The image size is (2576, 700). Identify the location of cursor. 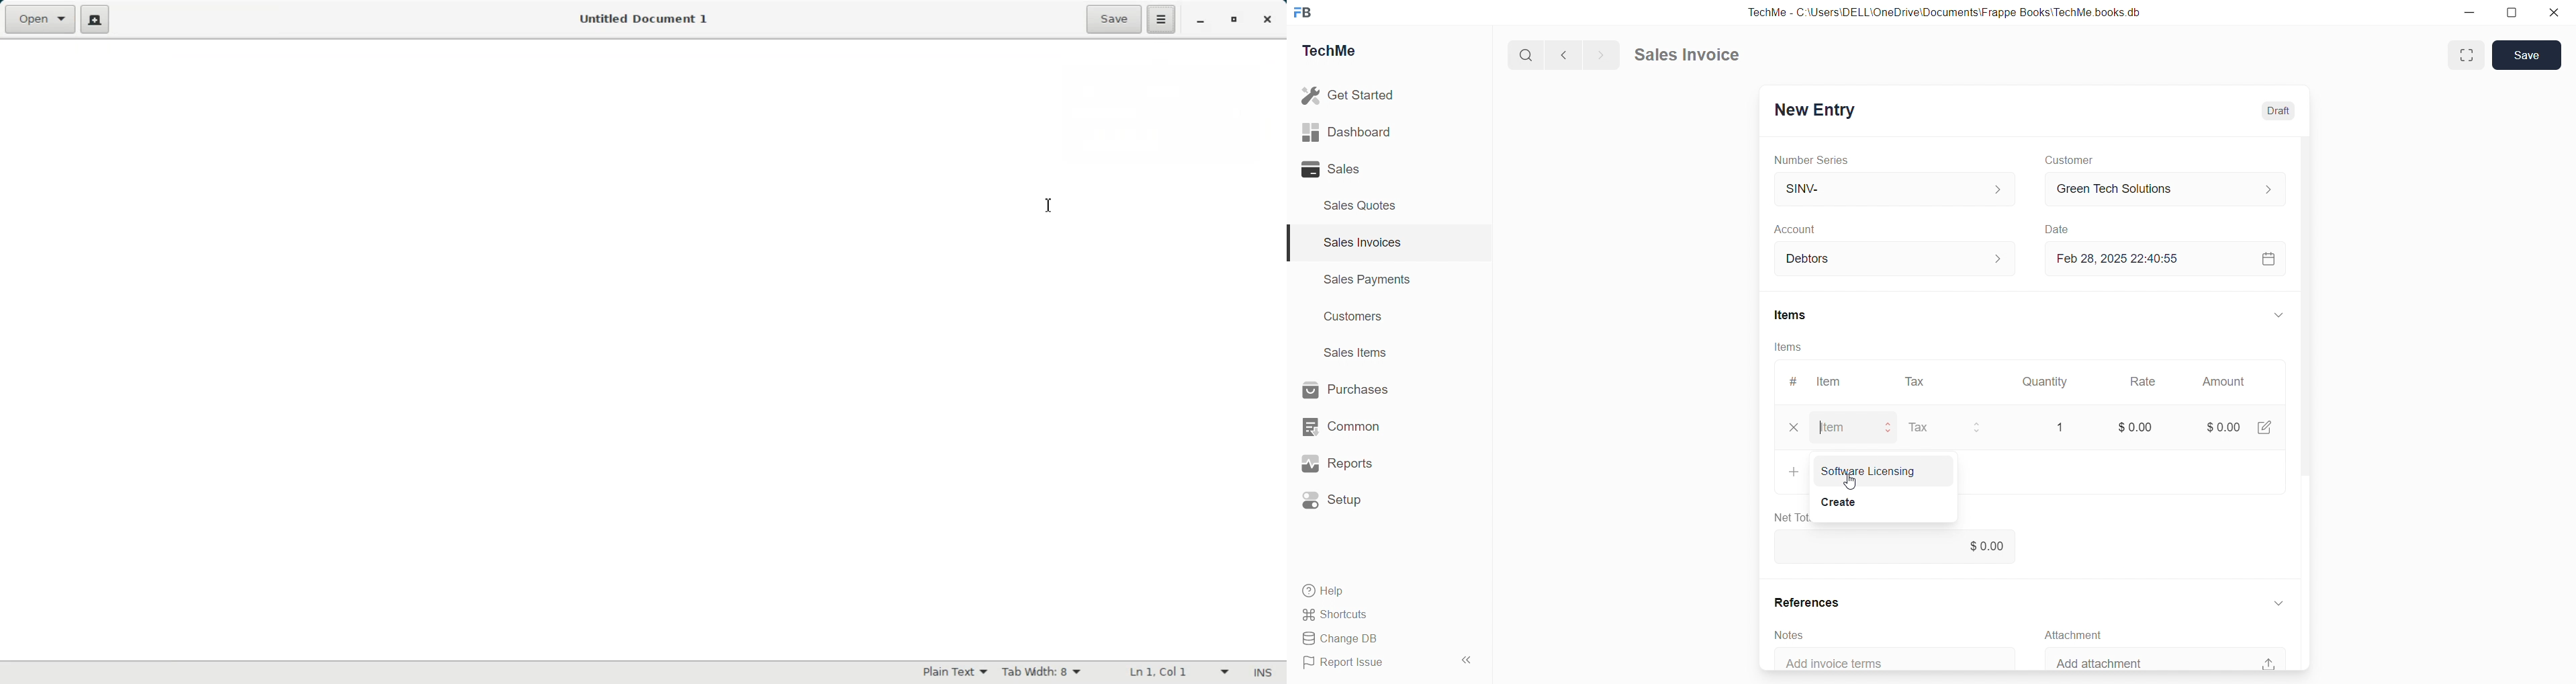
(1849, 481).